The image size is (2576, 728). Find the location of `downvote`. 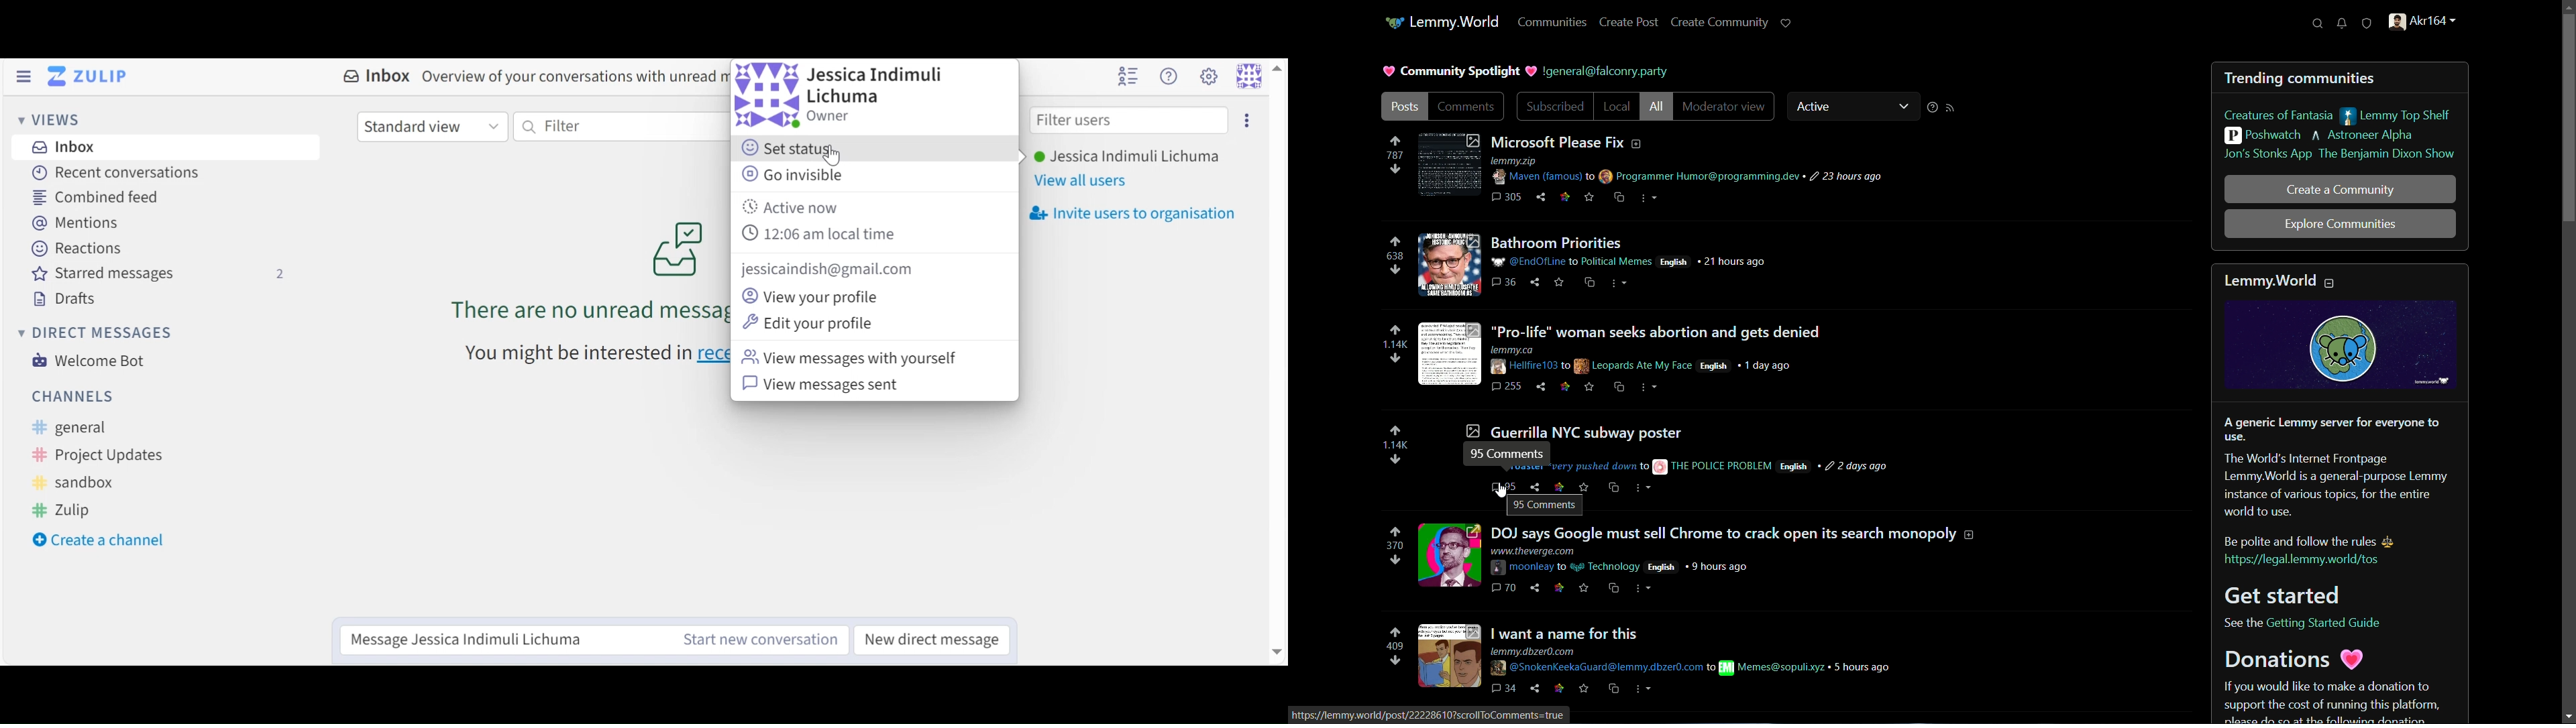

downvote is located at coordinates (1395, 561).